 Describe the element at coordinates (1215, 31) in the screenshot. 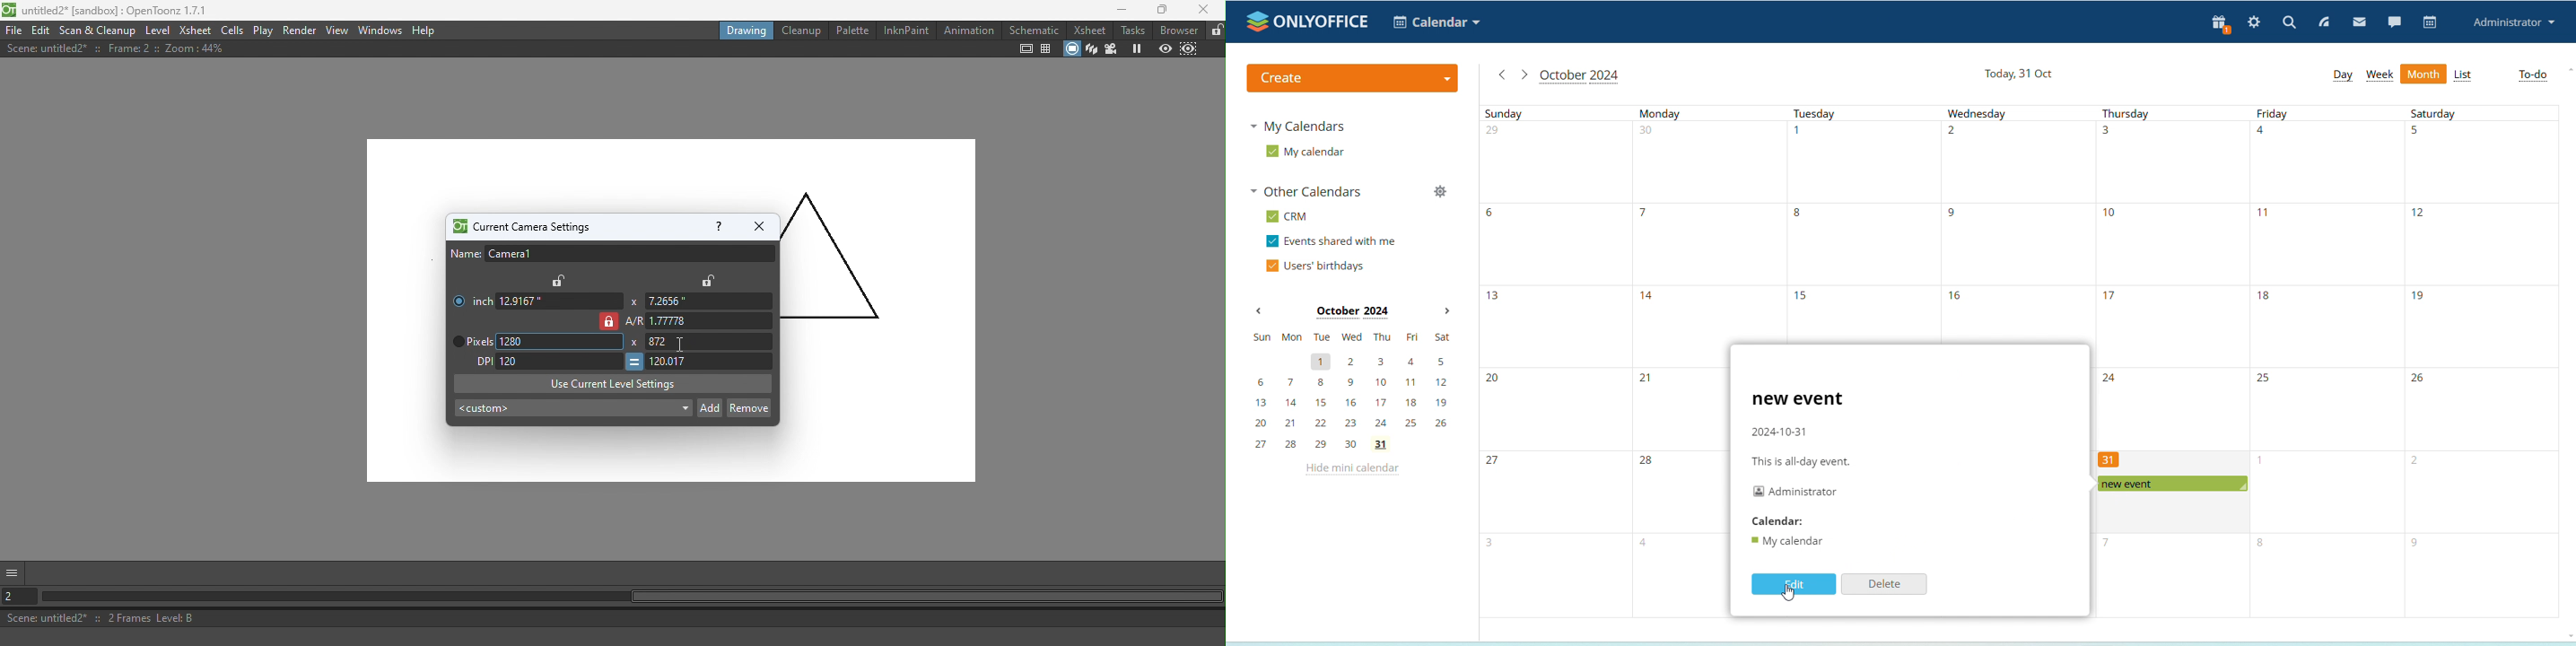

I see `Lock rooms tab` at that location.